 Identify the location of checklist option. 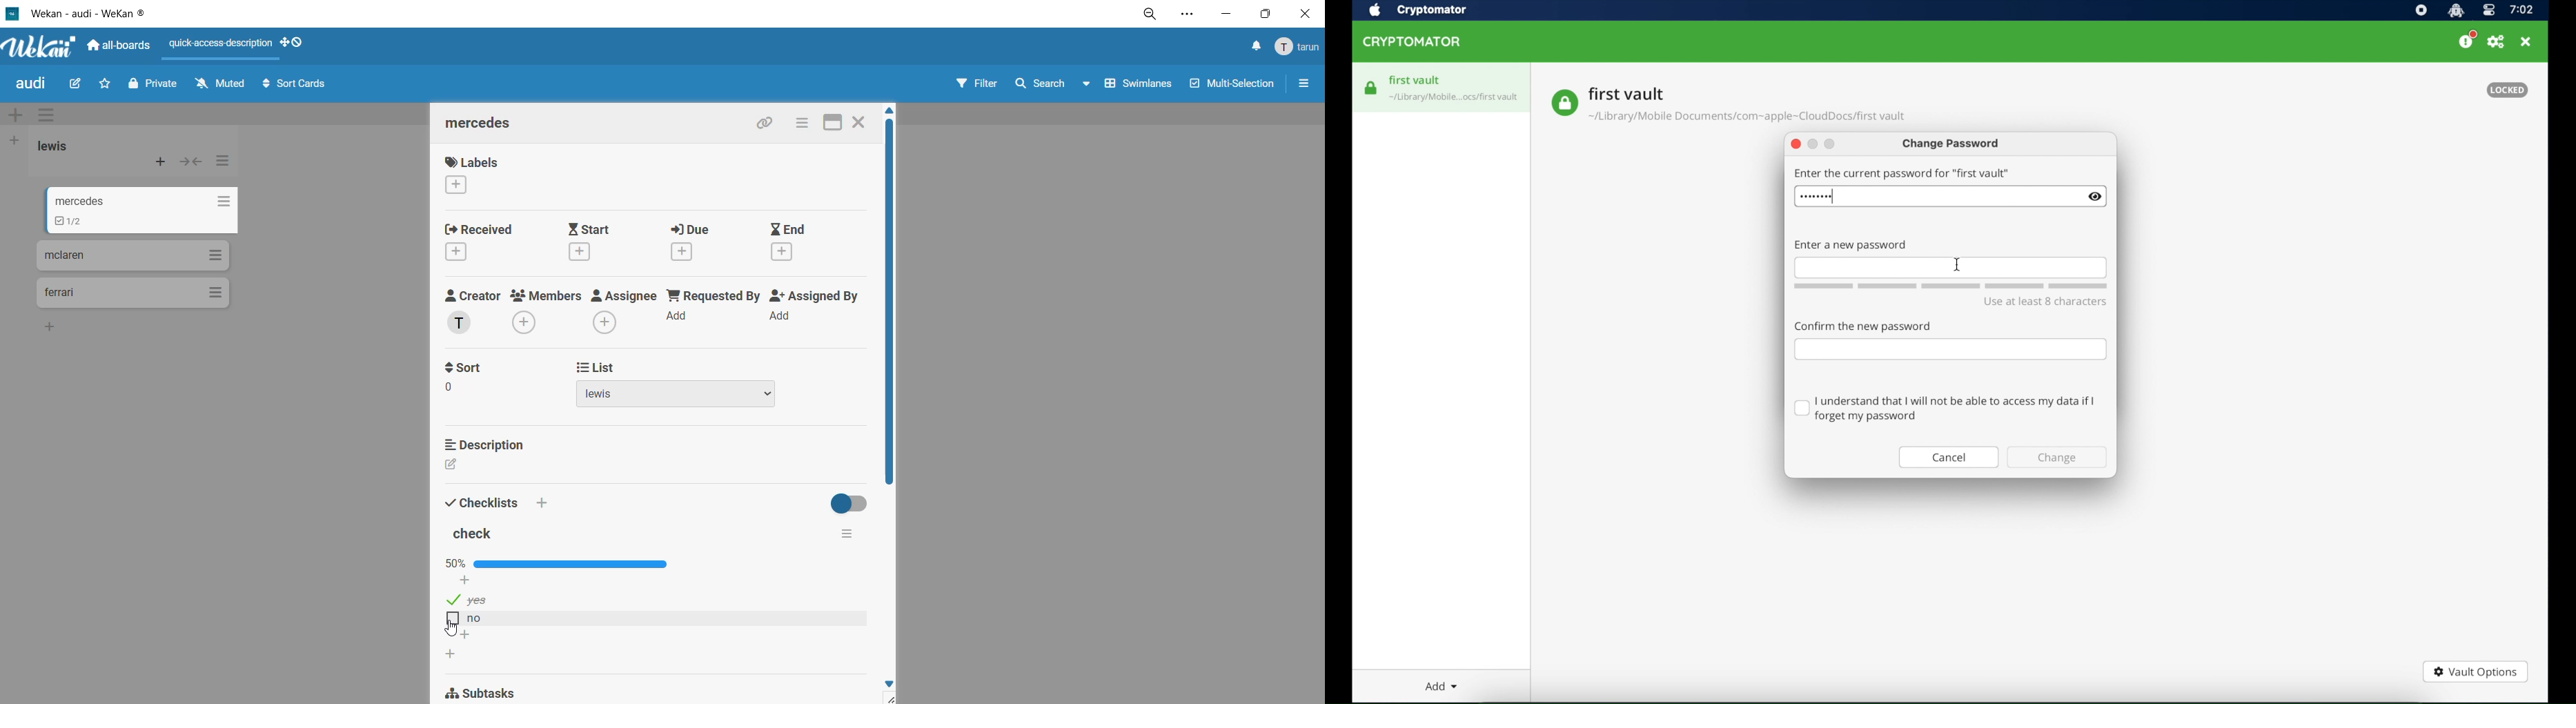
(468, 617).